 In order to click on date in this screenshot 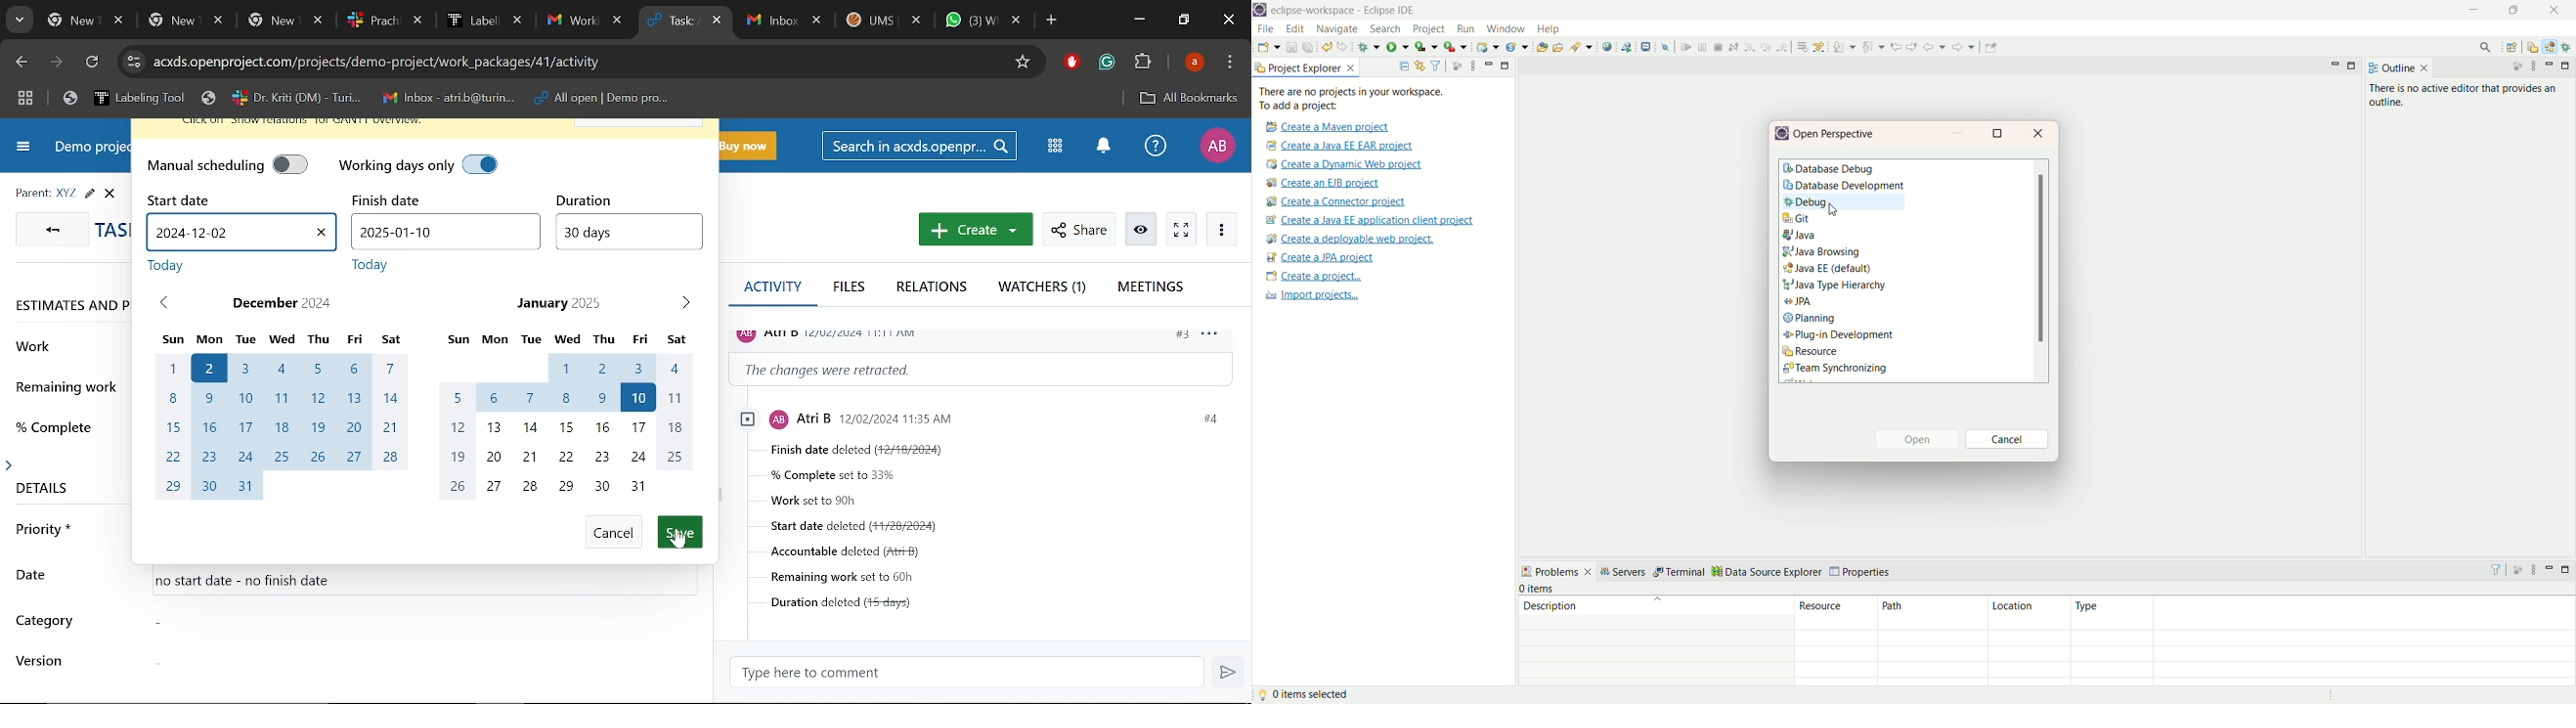, I will do `click(37, 575)`.